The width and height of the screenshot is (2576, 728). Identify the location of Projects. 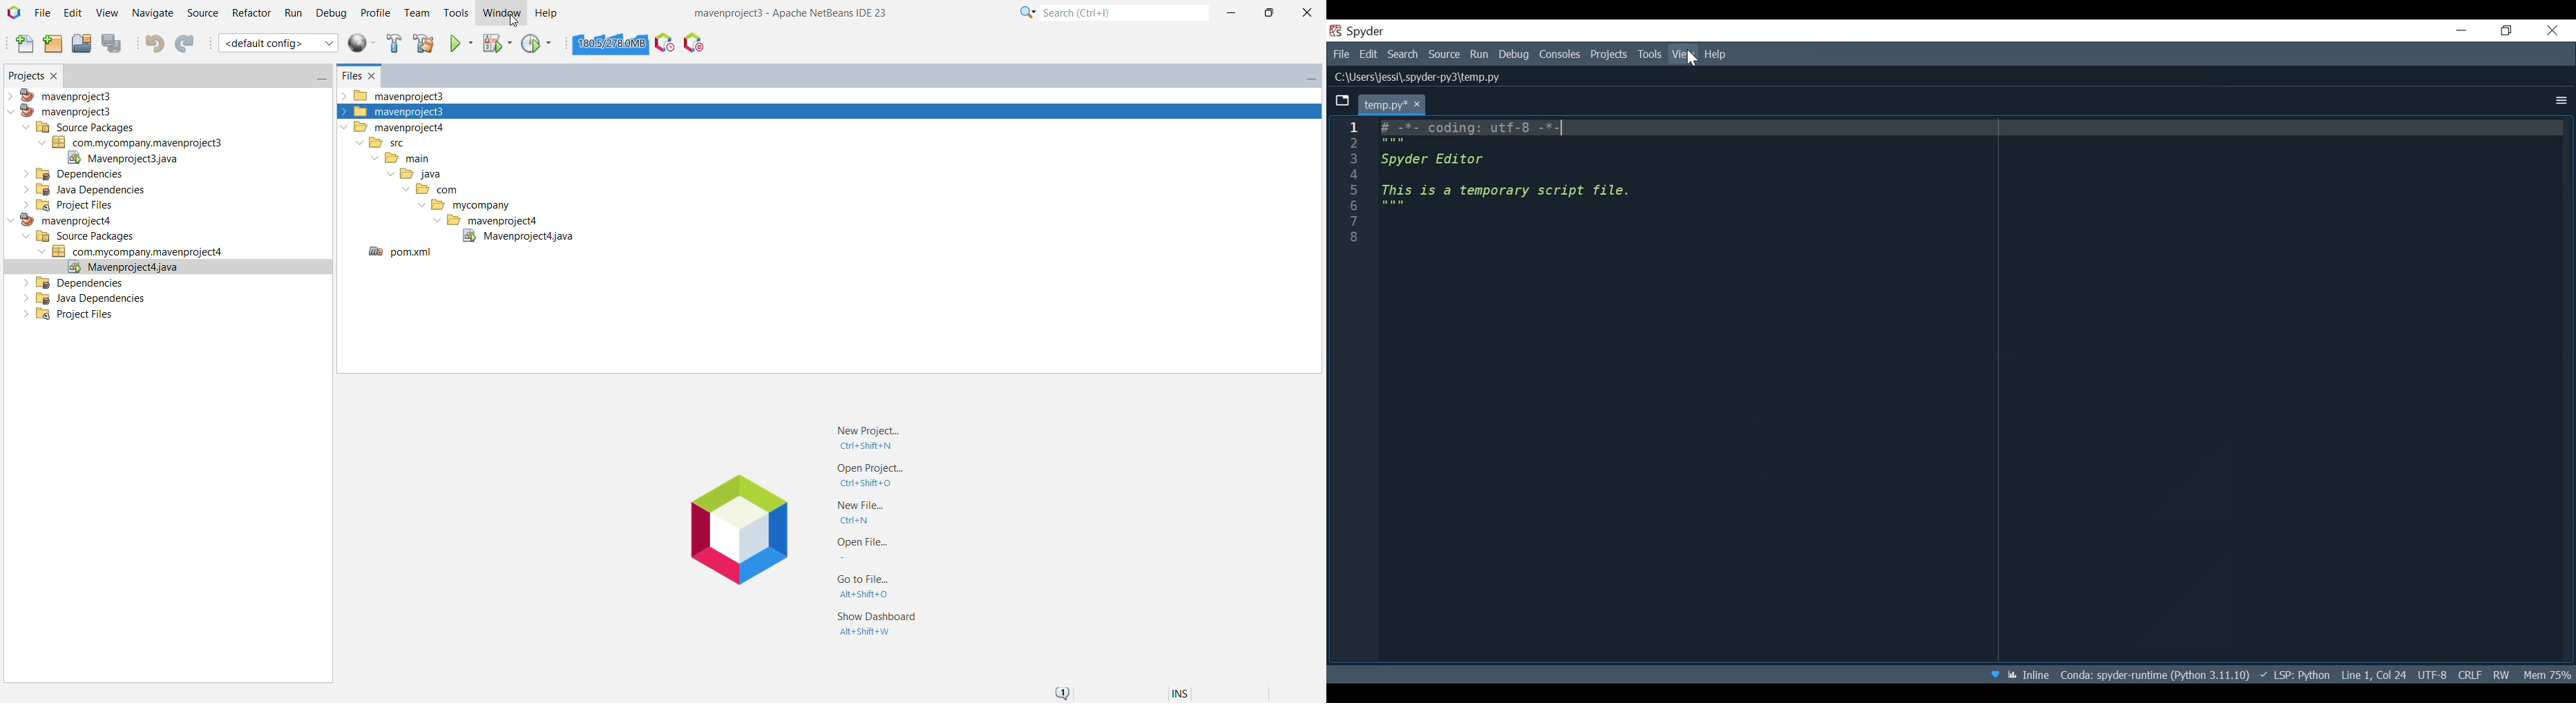
(1609, 56).